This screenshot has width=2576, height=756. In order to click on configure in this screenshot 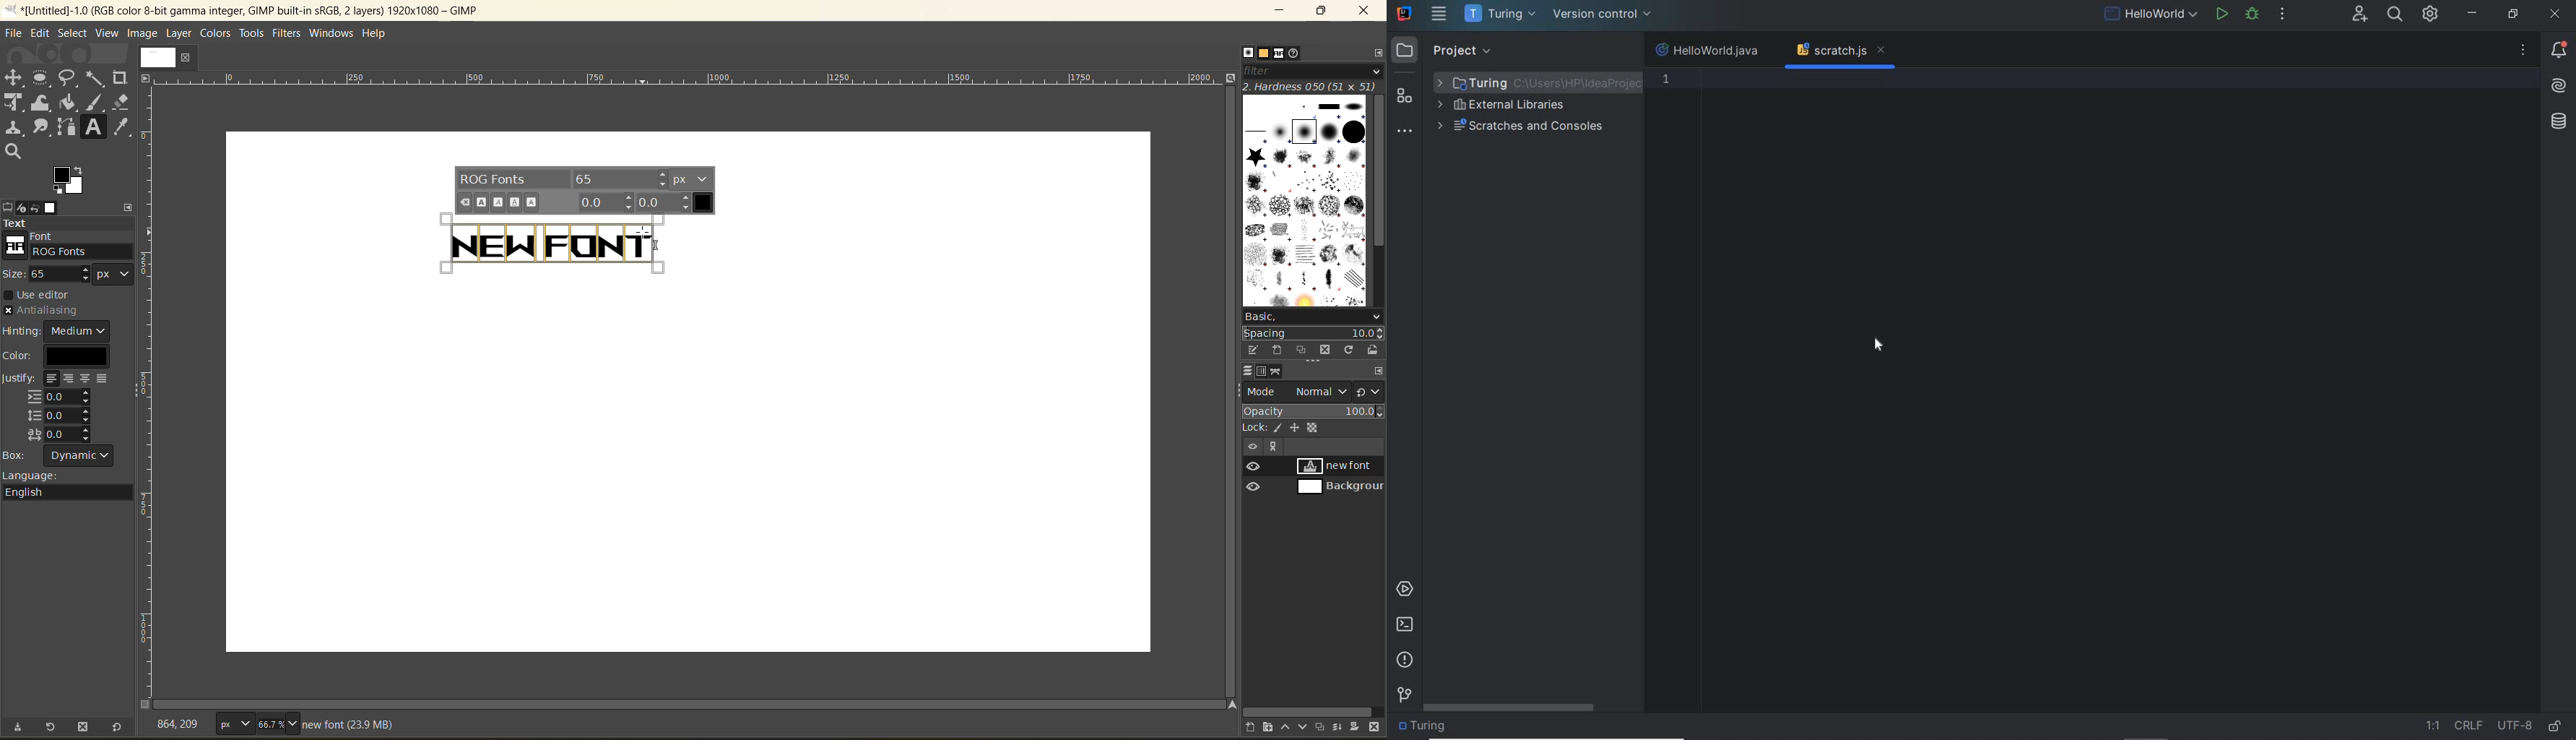, I will do `click(128, 204)`.